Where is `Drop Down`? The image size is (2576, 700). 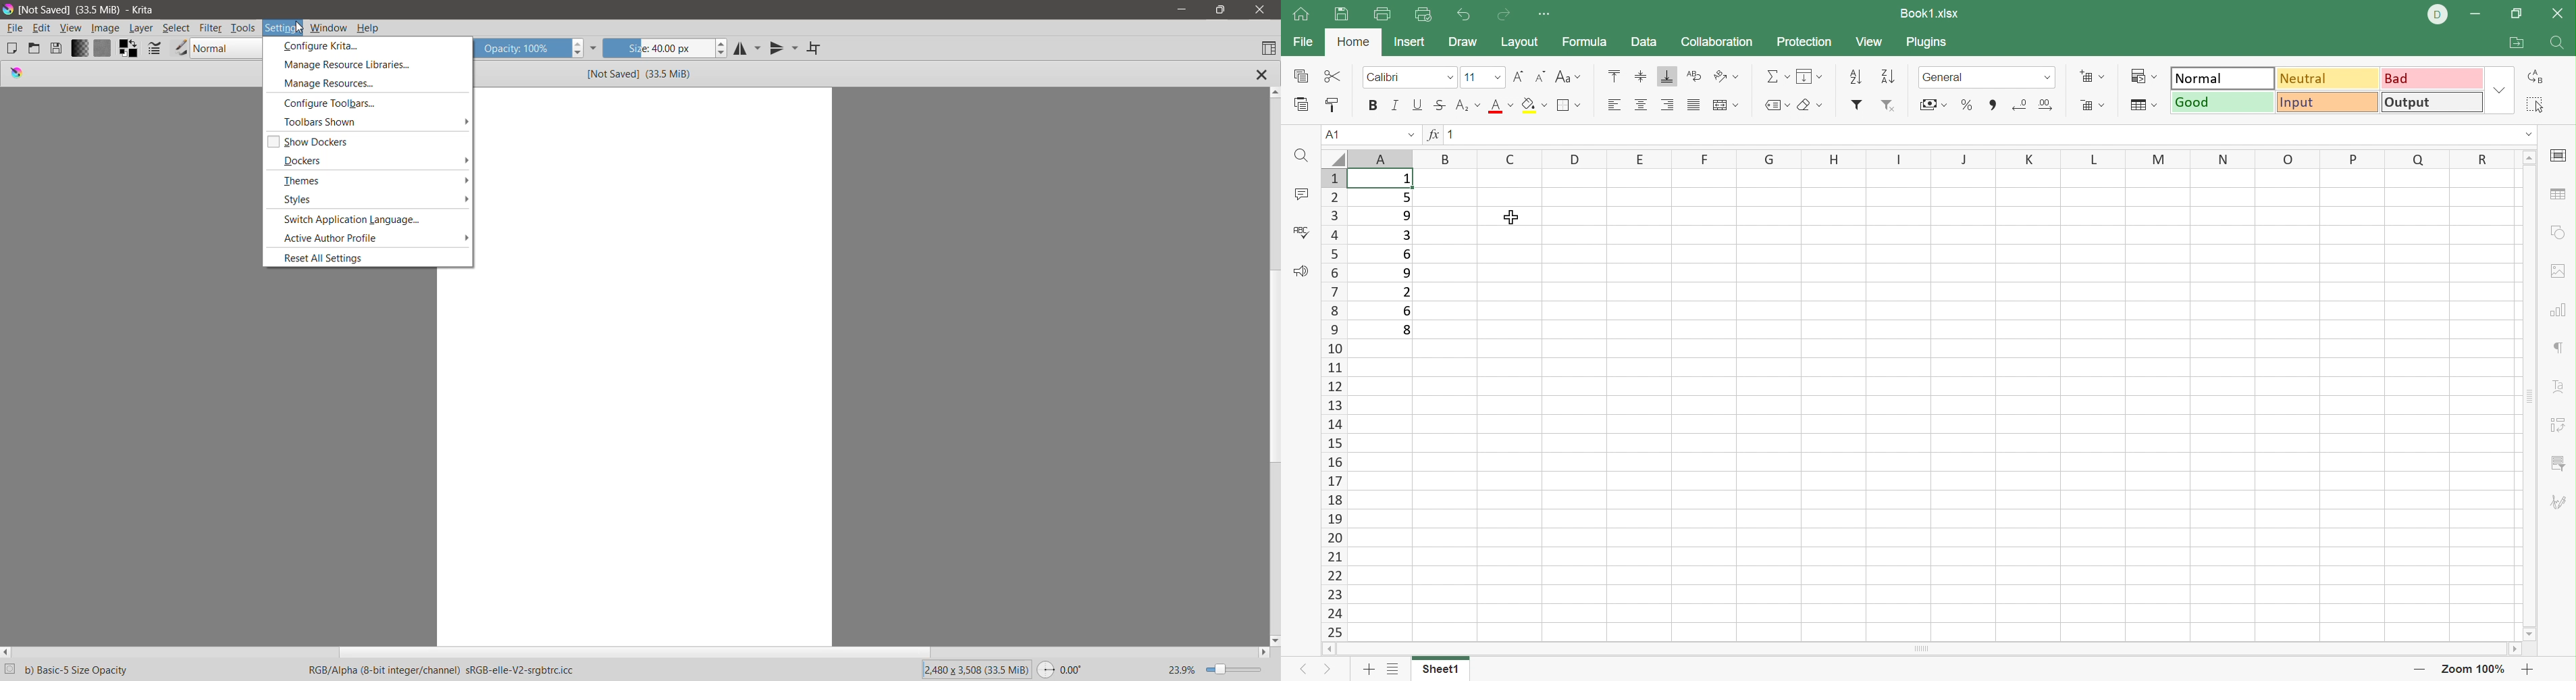
Drop Down is located at coordinates (1410, 136).